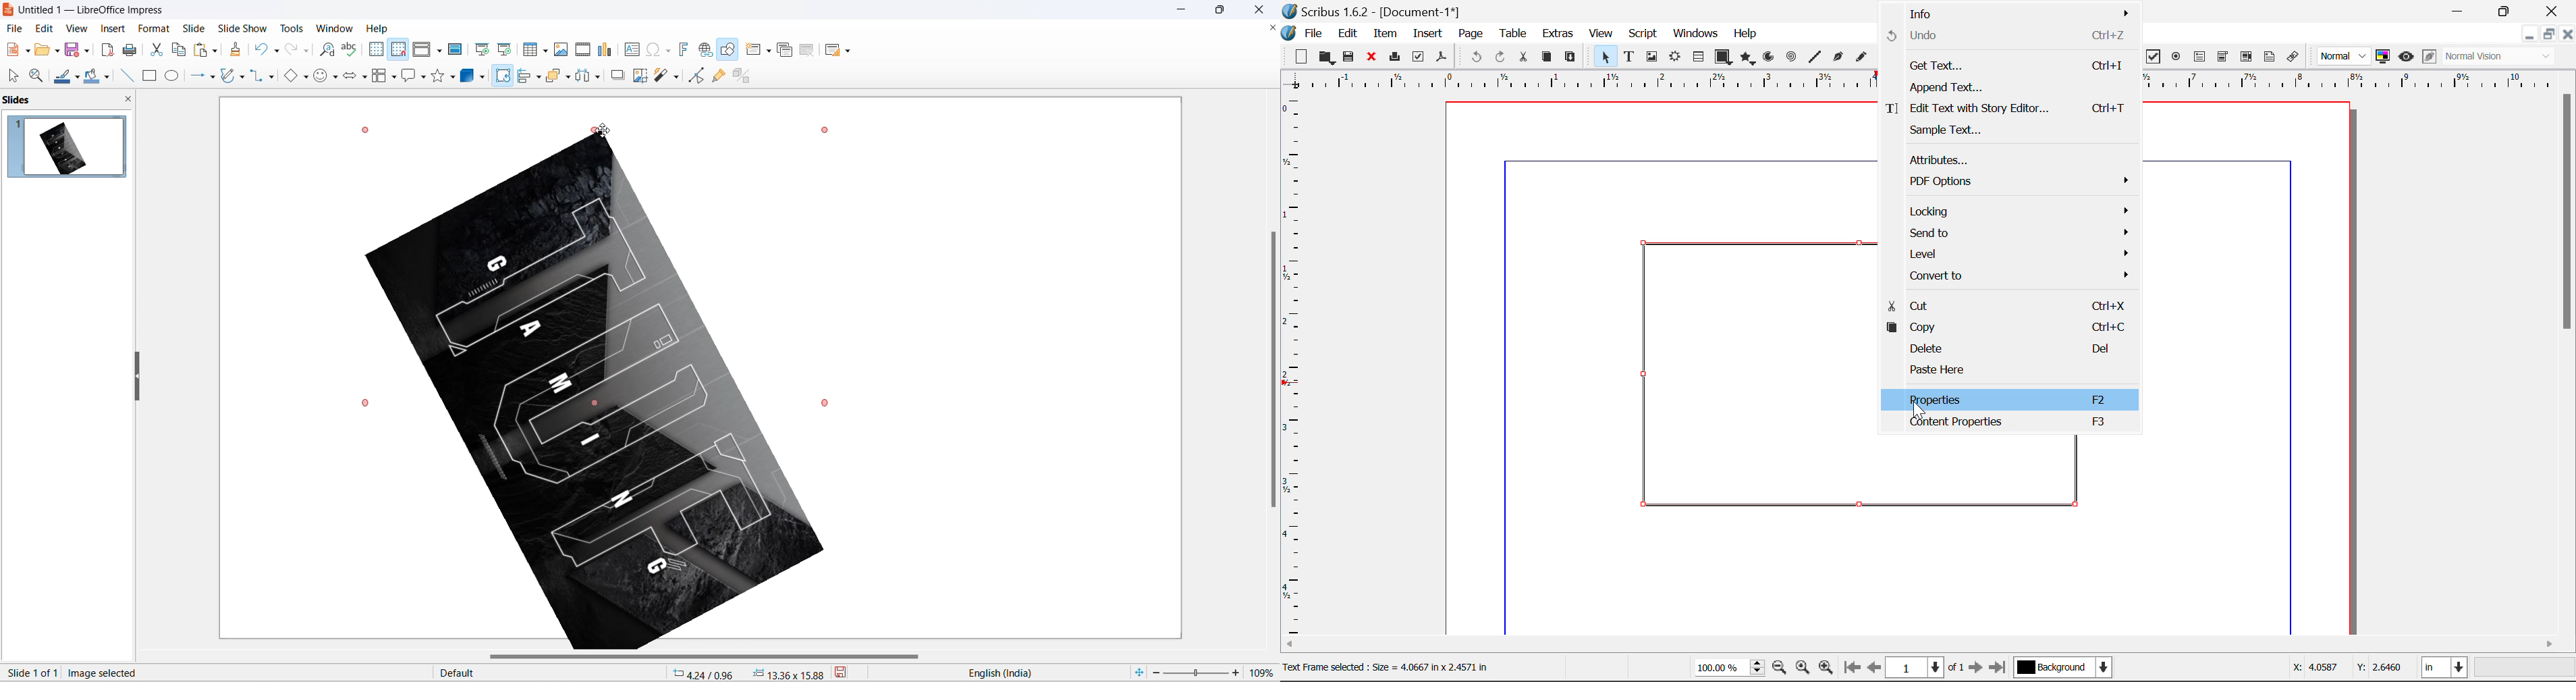 The height and width of the screenshot is (700, 2576). What do you see at coordinates (239, 51) in the screenshot?
I see `clone formatting` at bounding box center [239, 51].